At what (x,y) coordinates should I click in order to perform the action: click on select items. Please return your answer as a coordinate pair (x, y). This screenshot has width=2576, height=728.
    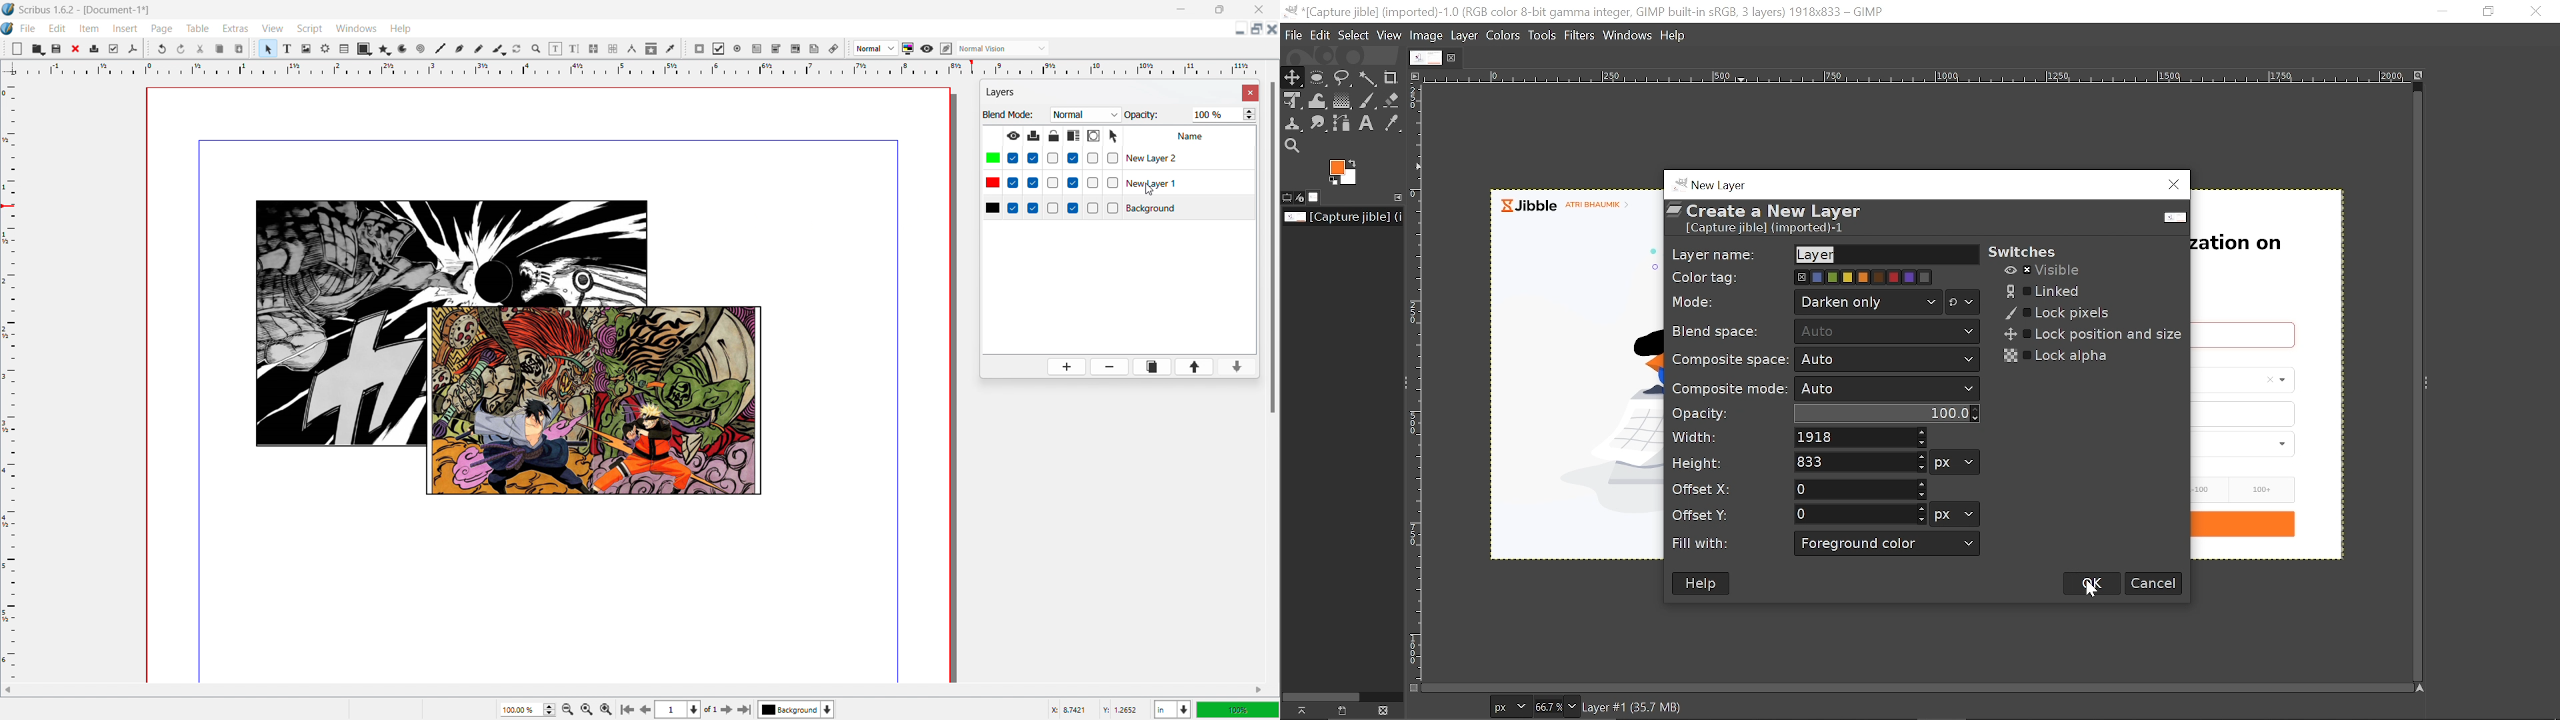
    Looking at the image, I should click on (269, 49).